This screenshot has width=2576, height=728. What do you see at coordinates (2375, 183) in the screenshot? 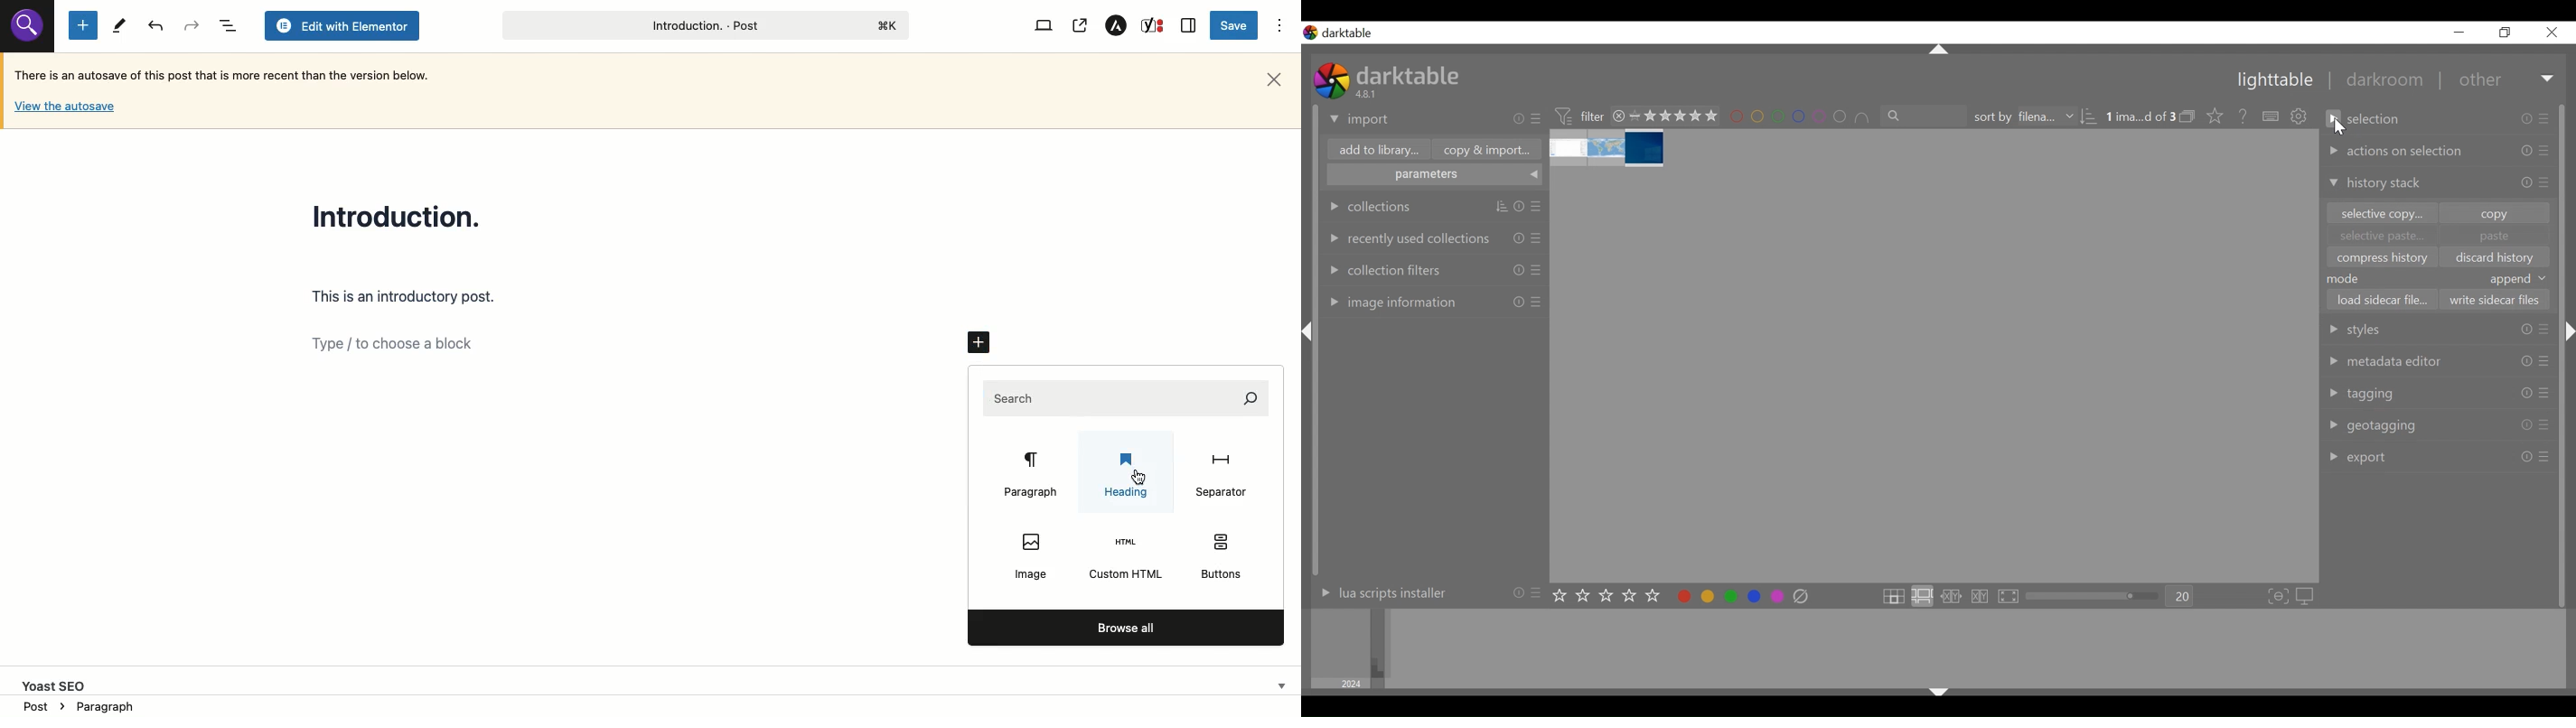
I see `history stack` at bounding box center [2375, 183].